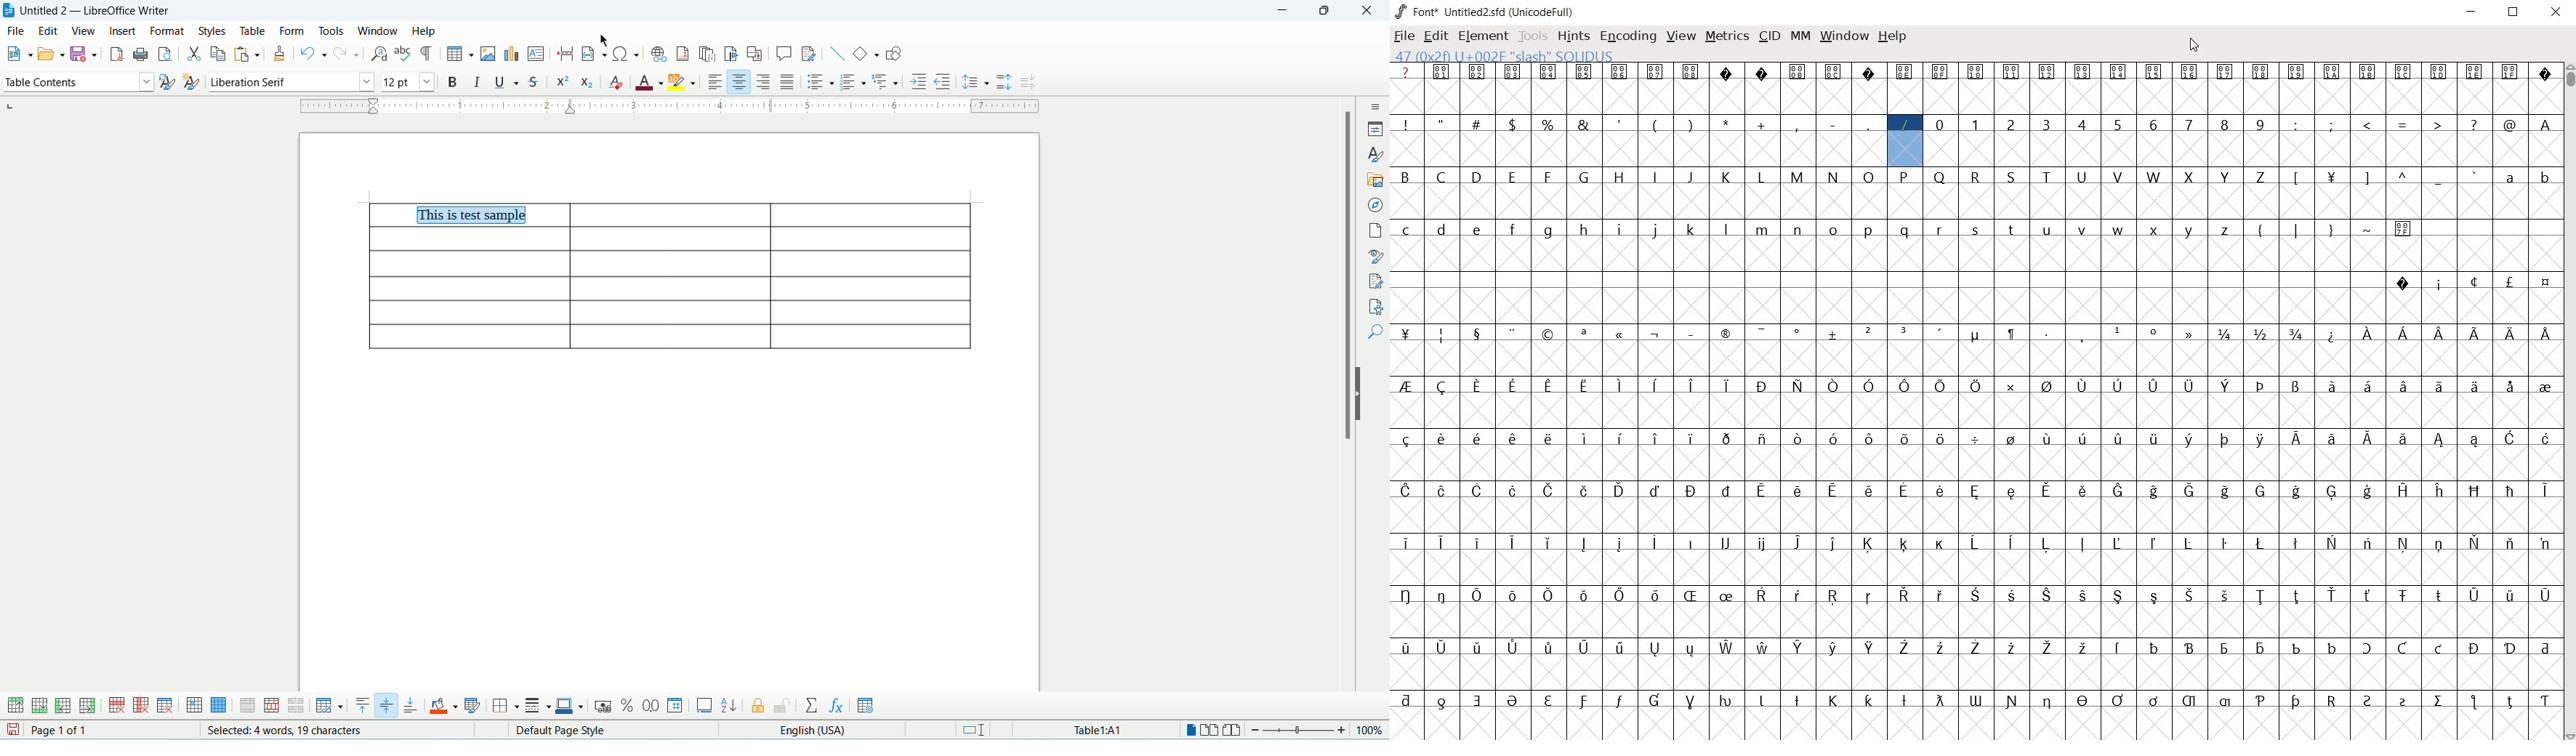  I want to click on glyph, so click(2296, 73).